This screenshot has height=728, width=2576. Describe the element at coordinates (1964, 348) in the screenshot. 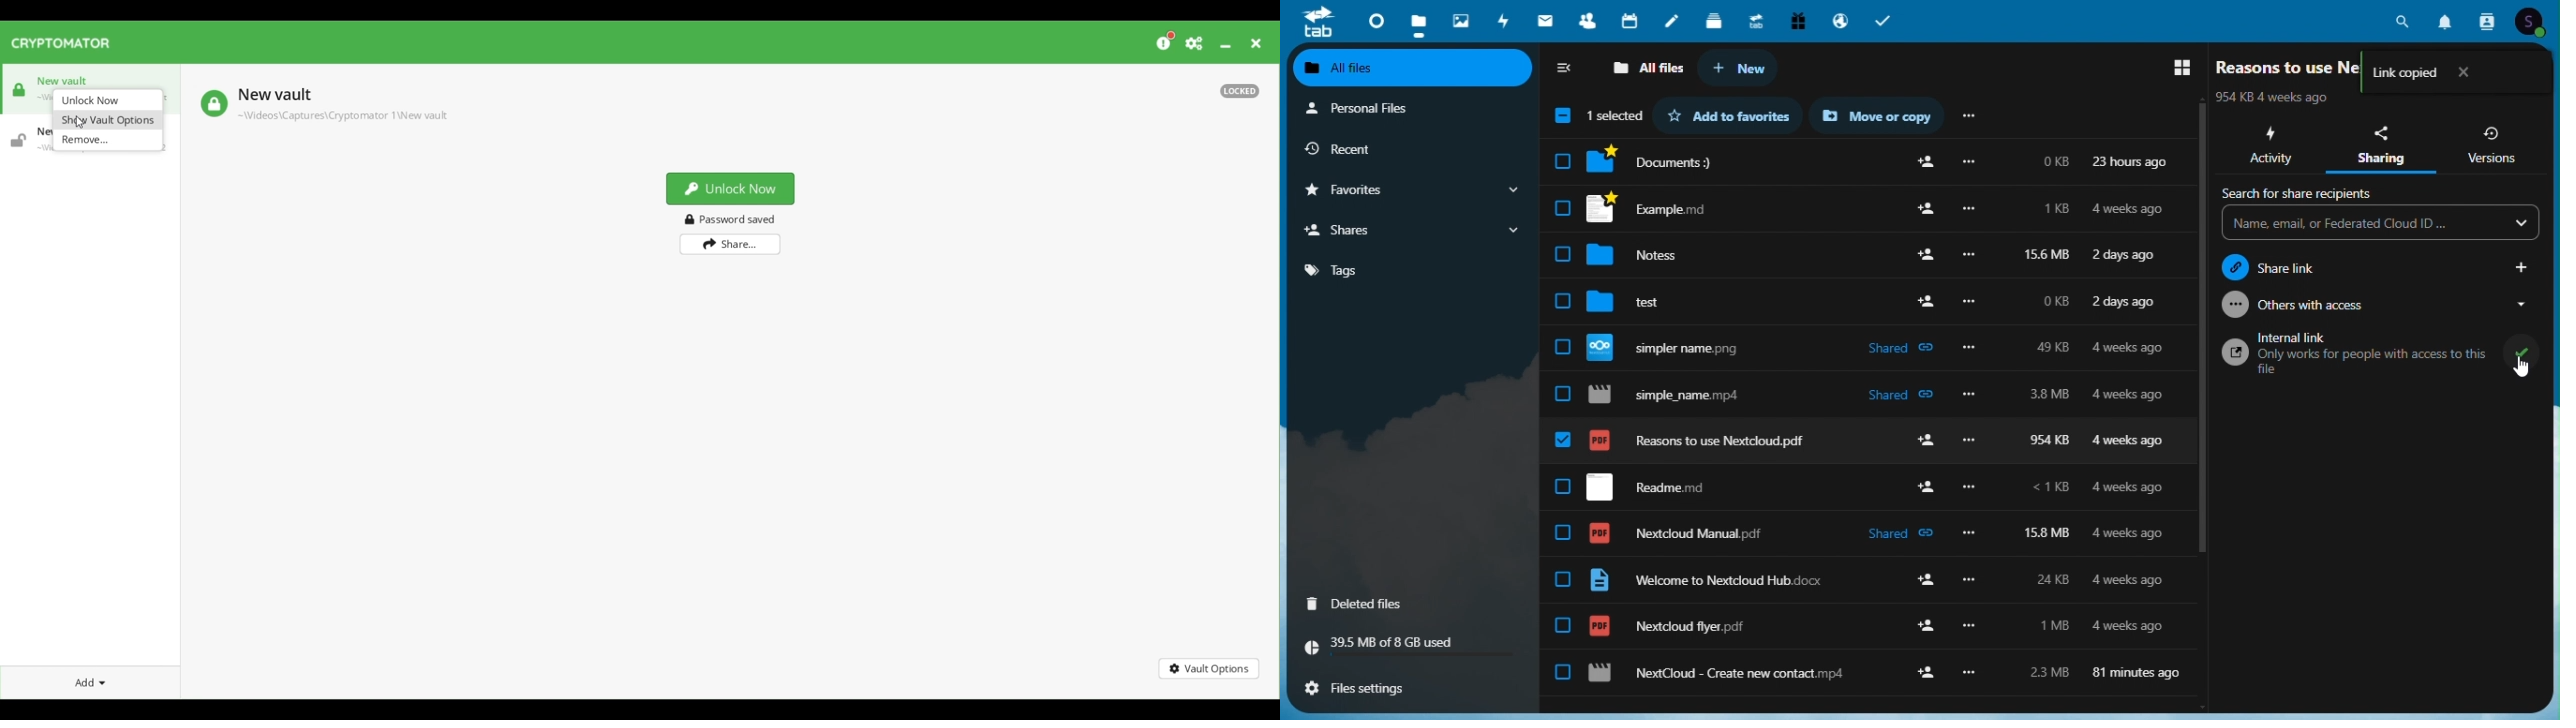

I see `` at that location.